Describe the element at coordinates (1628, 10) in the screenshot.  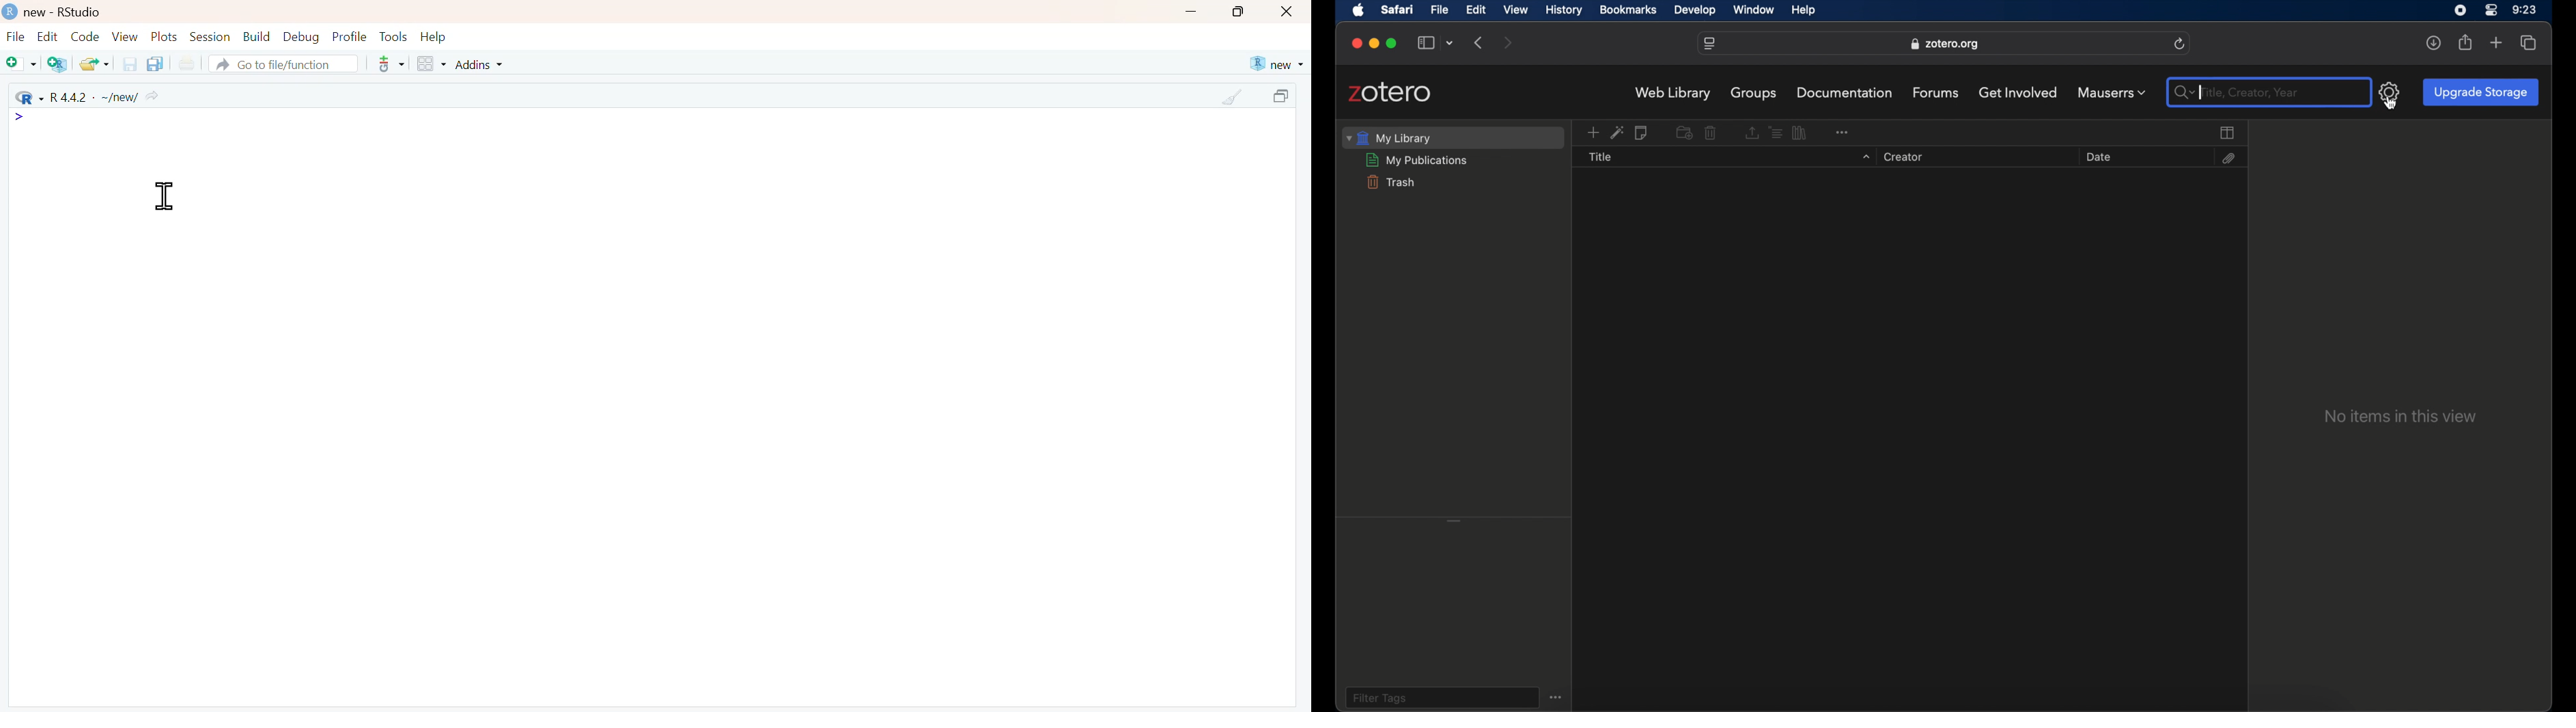
I see `bookmarks` at that location.